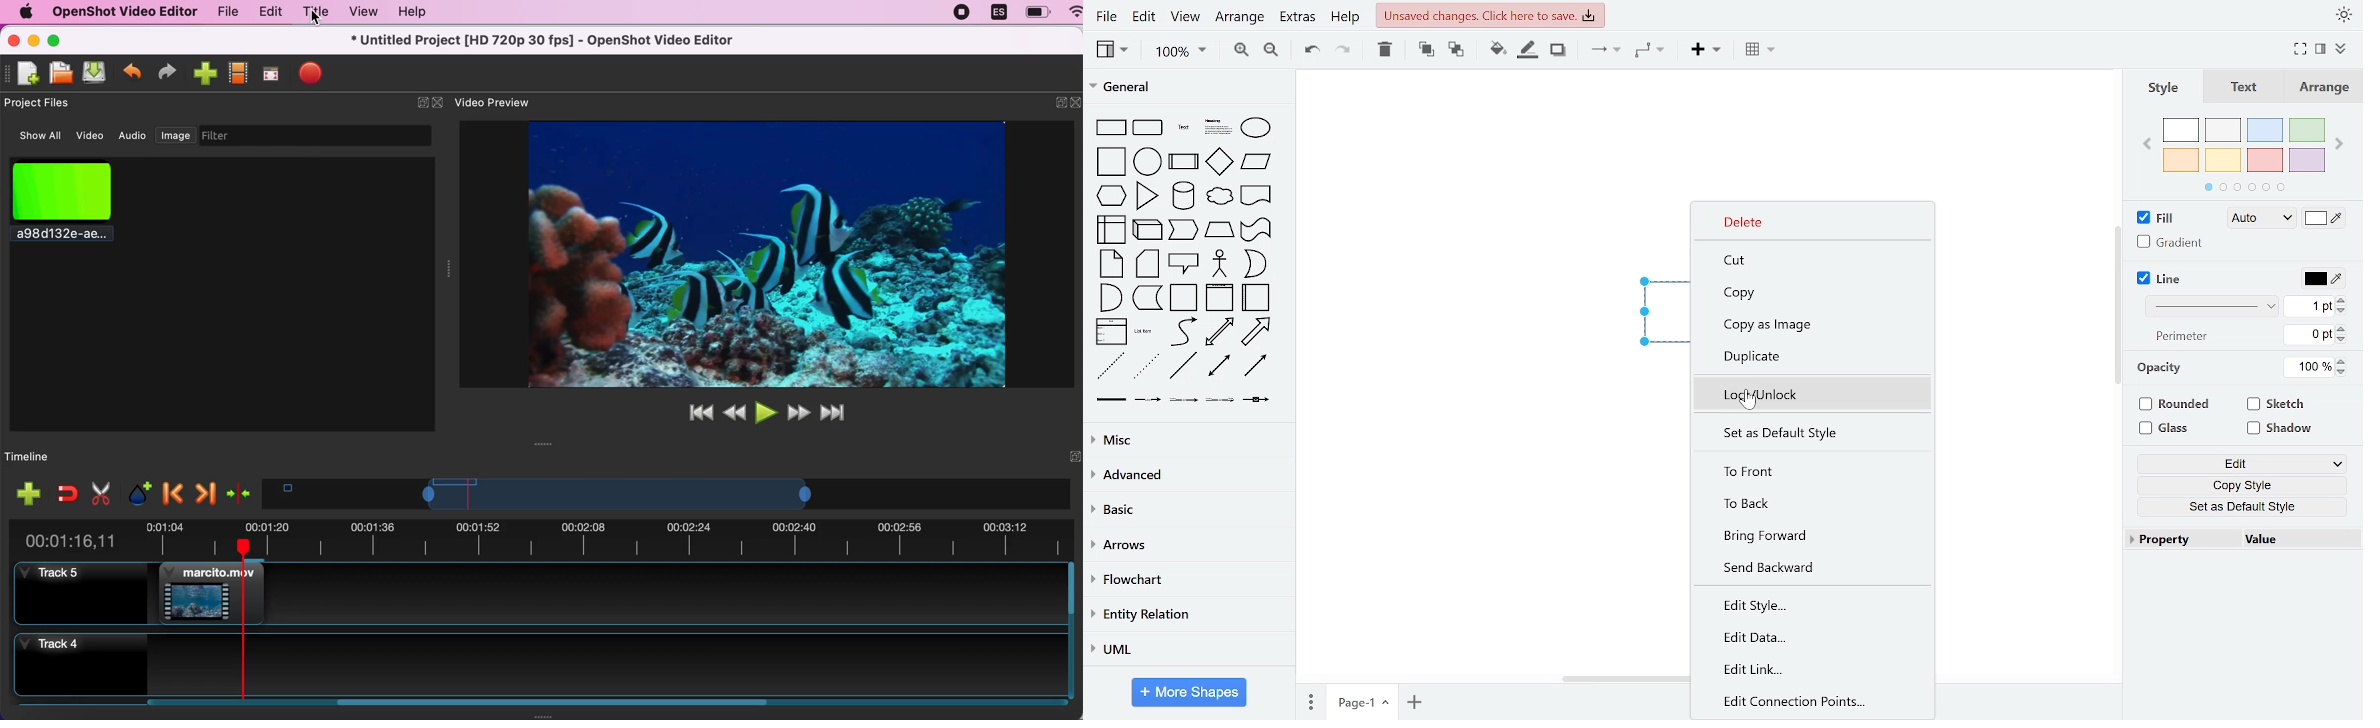  What do you see at coordinates (1220, 230) in the screenshot?
I see `step` at bounding box center [1220, 230].